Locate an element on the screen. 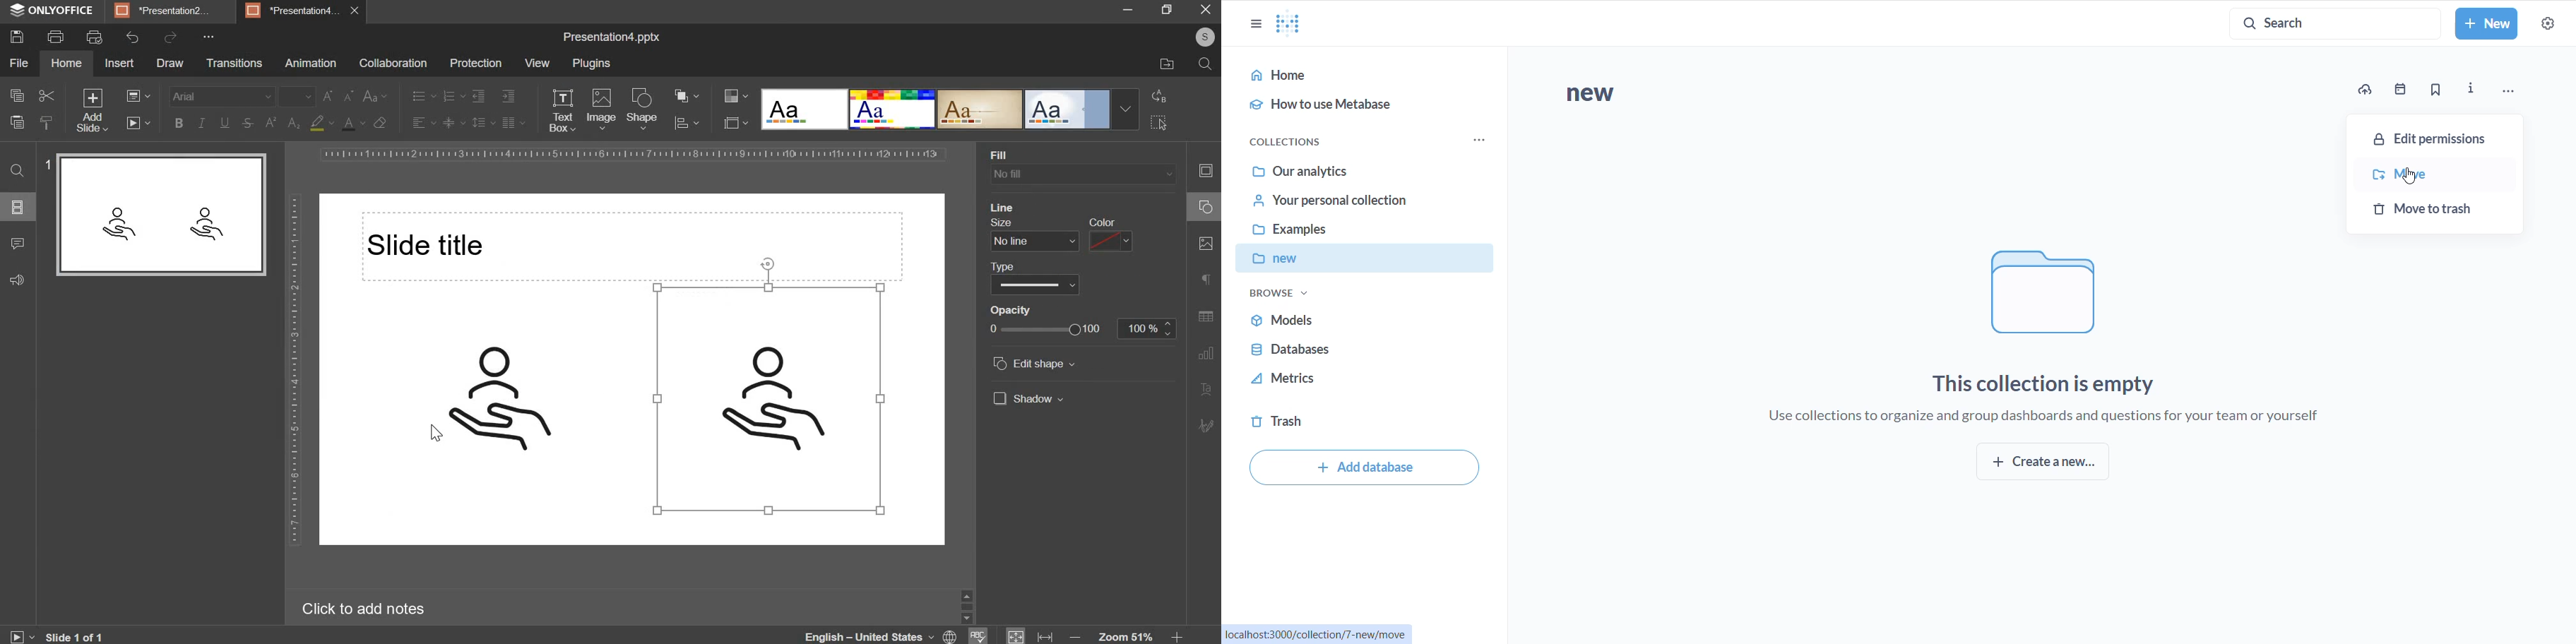 The height and width of the screenshot is (644, 2576). Slide title is located at coordinates (632, 247).